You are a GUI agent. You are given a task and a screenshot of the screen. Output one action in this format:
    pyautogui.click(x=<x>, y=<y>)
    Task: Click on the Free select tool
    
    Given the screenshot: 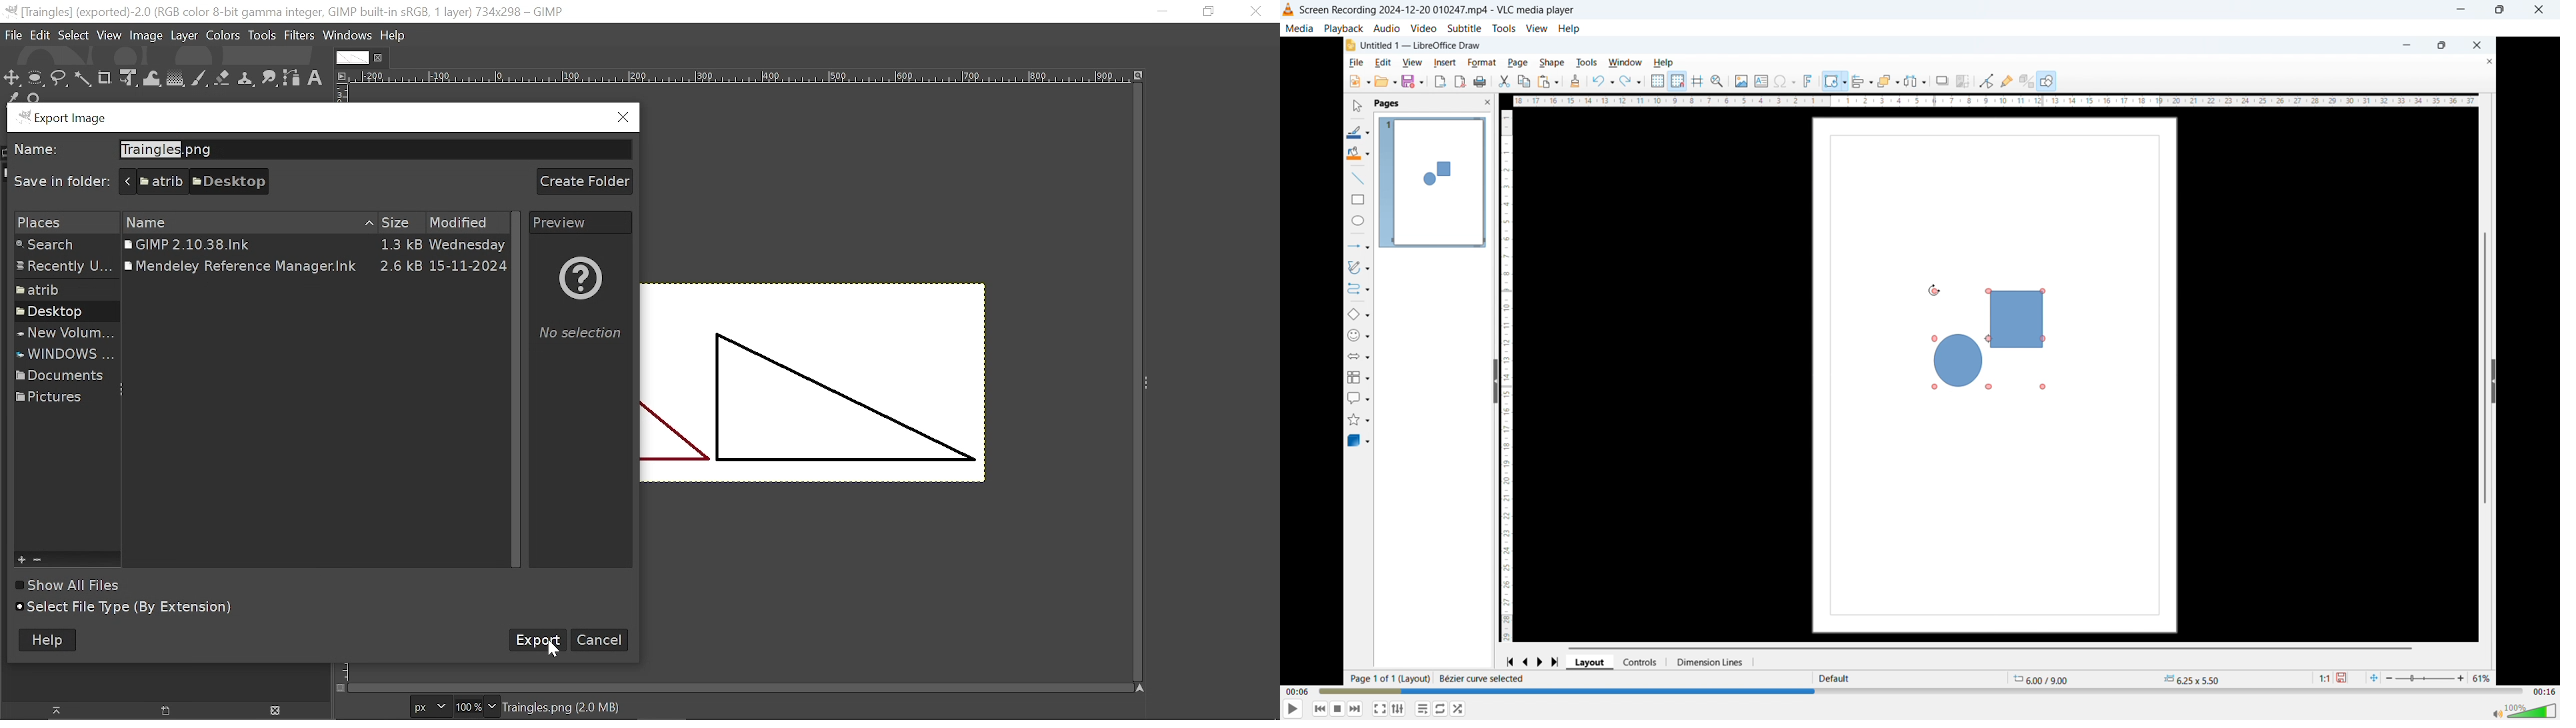 What is the action you would take?
    pyautogui.click(x=59, y=79)
    